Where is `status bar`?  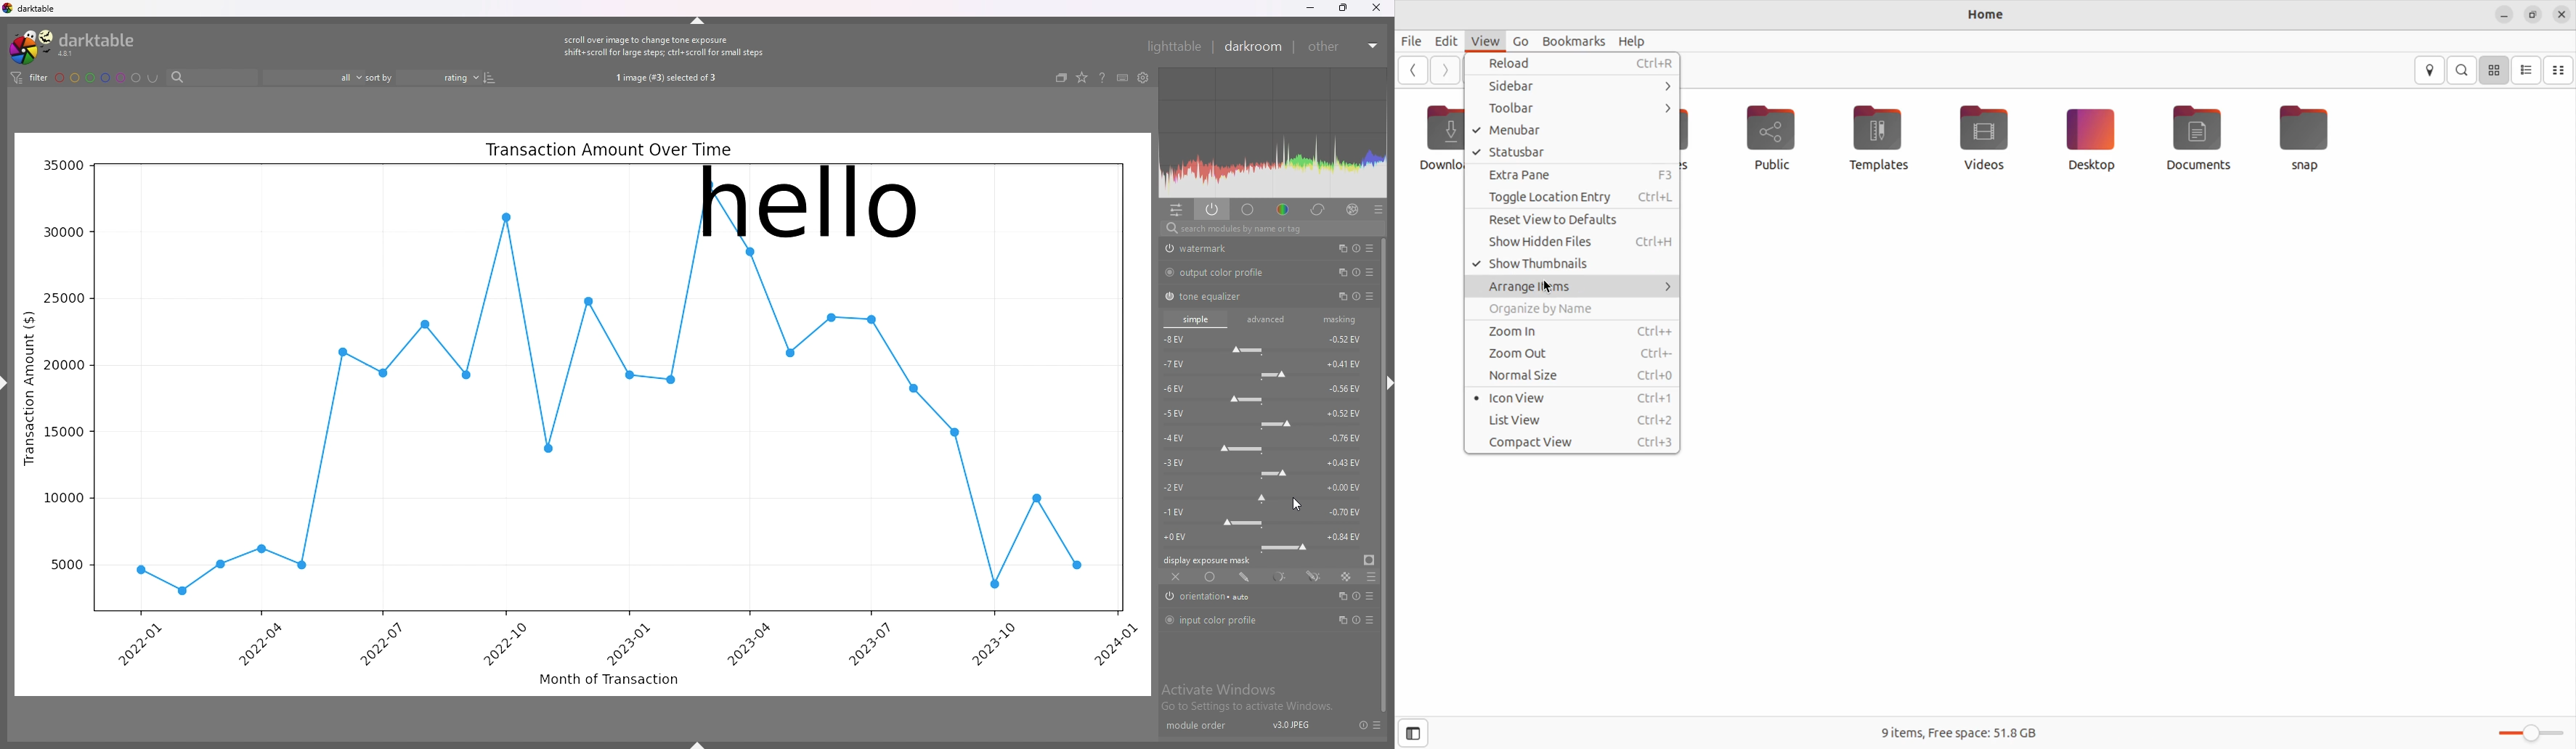
status bar is located at coordinates (1572, 151).